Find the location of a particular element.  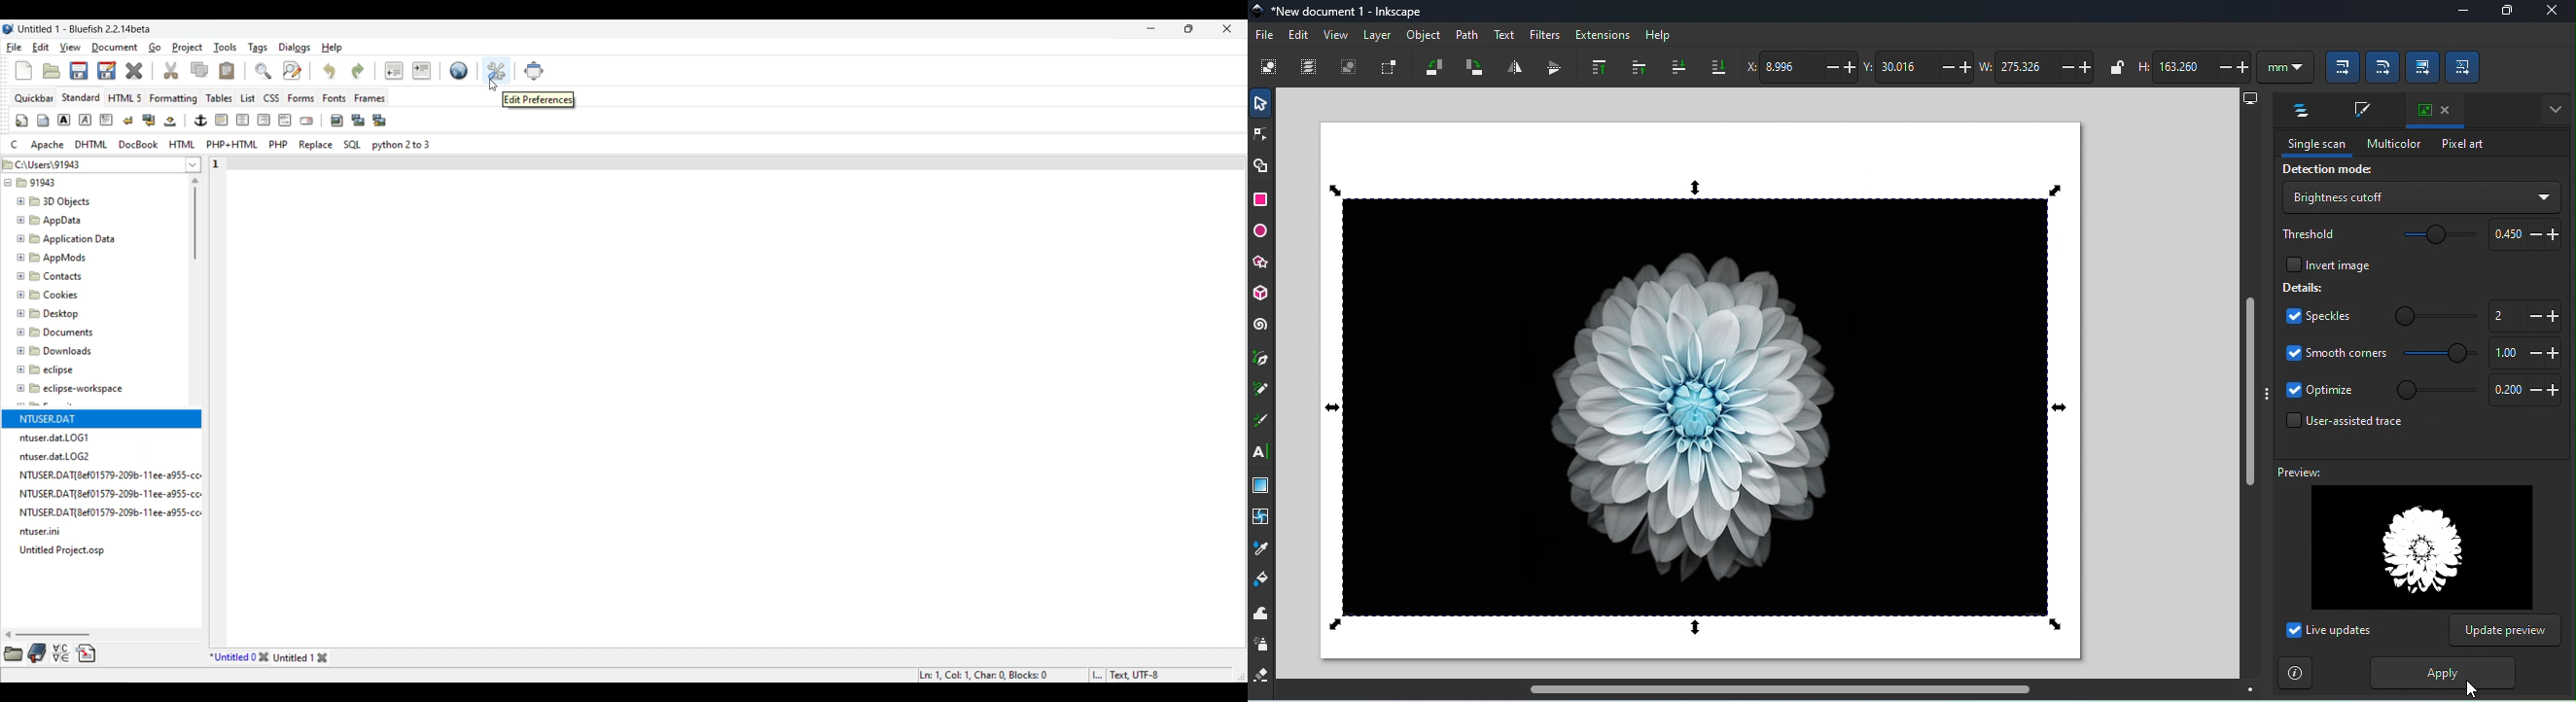

Detection mode is located at coordinates (2325, 170).